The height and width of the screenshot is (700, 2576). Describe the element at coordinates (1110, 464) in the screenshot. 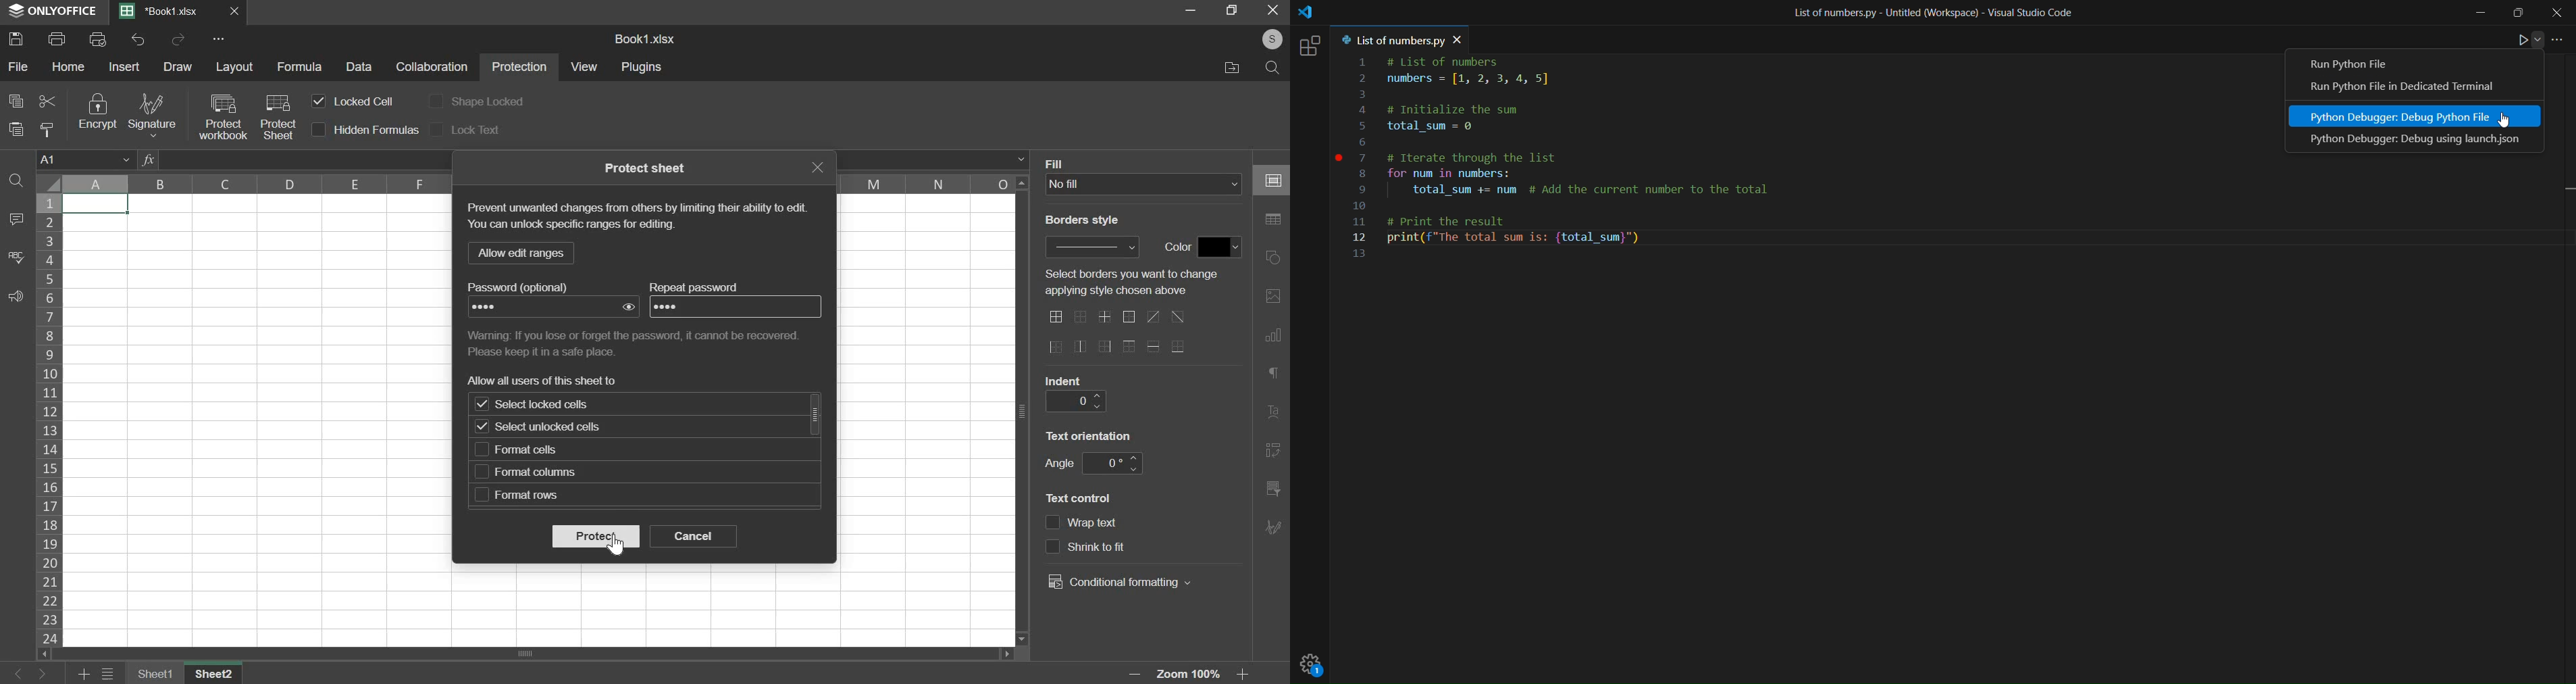

I see `angle` at that location.